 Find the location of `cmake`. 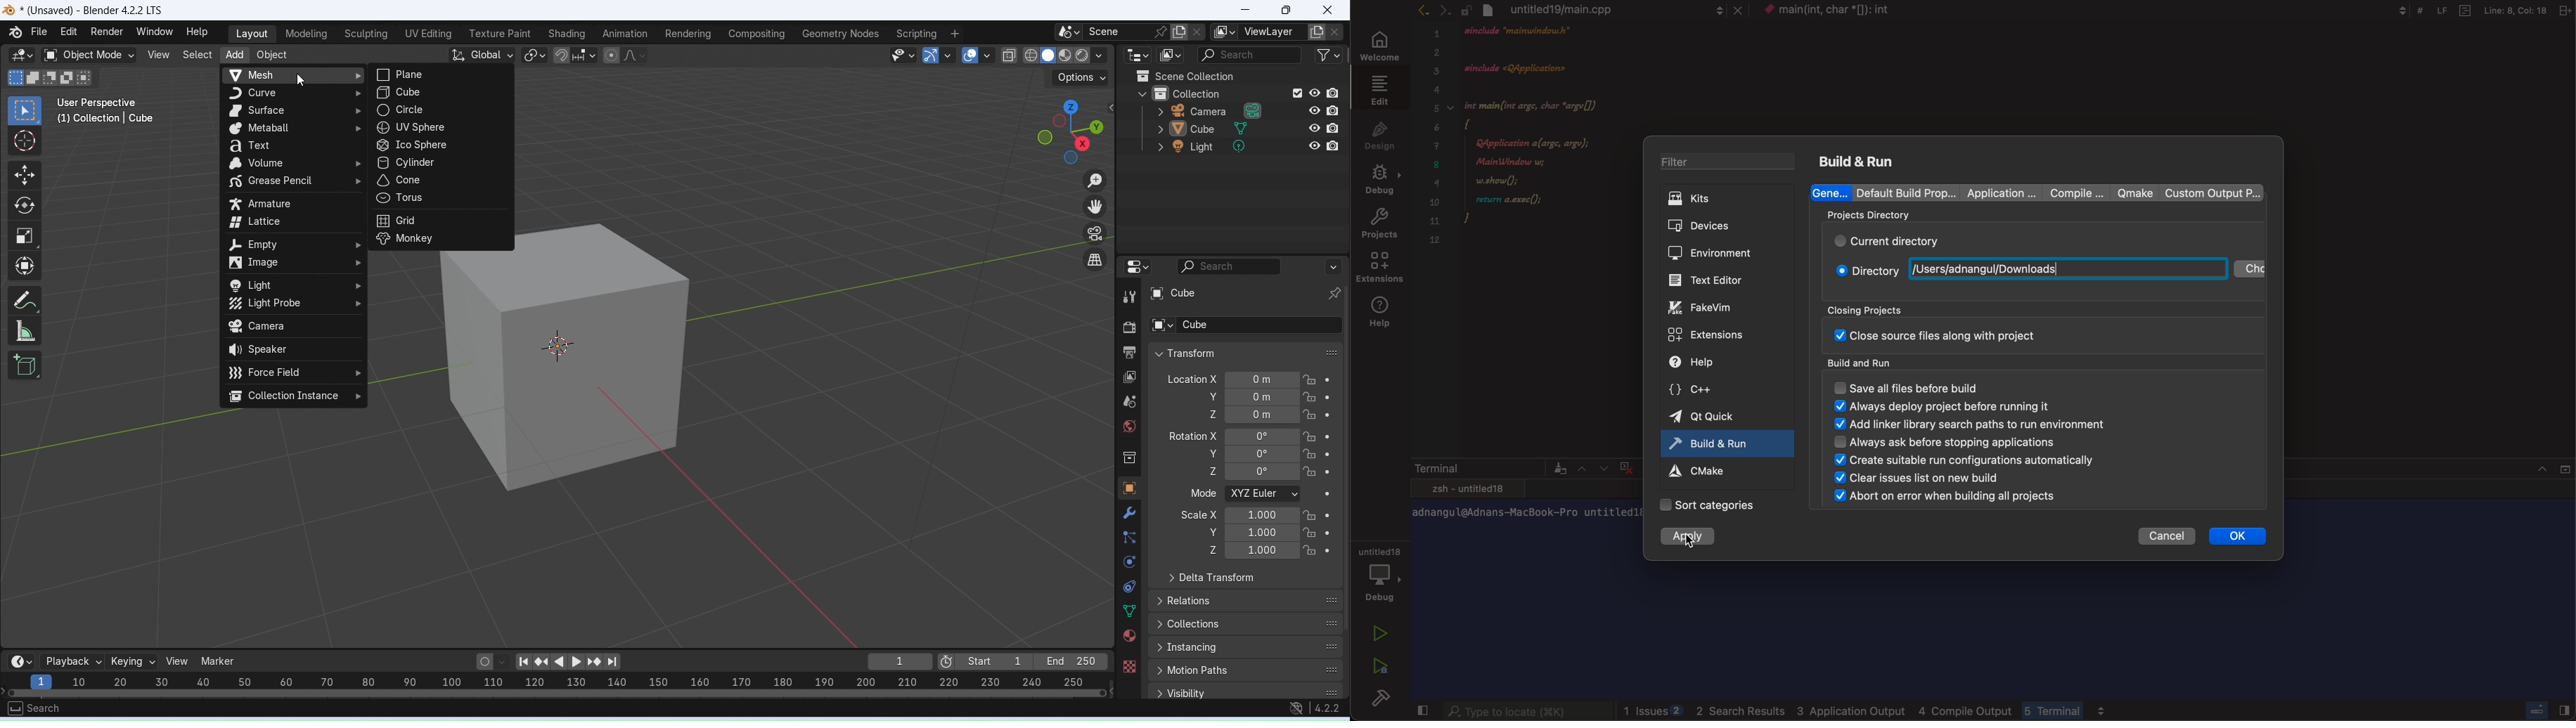

cmake is located at coordinates (1702, 470).